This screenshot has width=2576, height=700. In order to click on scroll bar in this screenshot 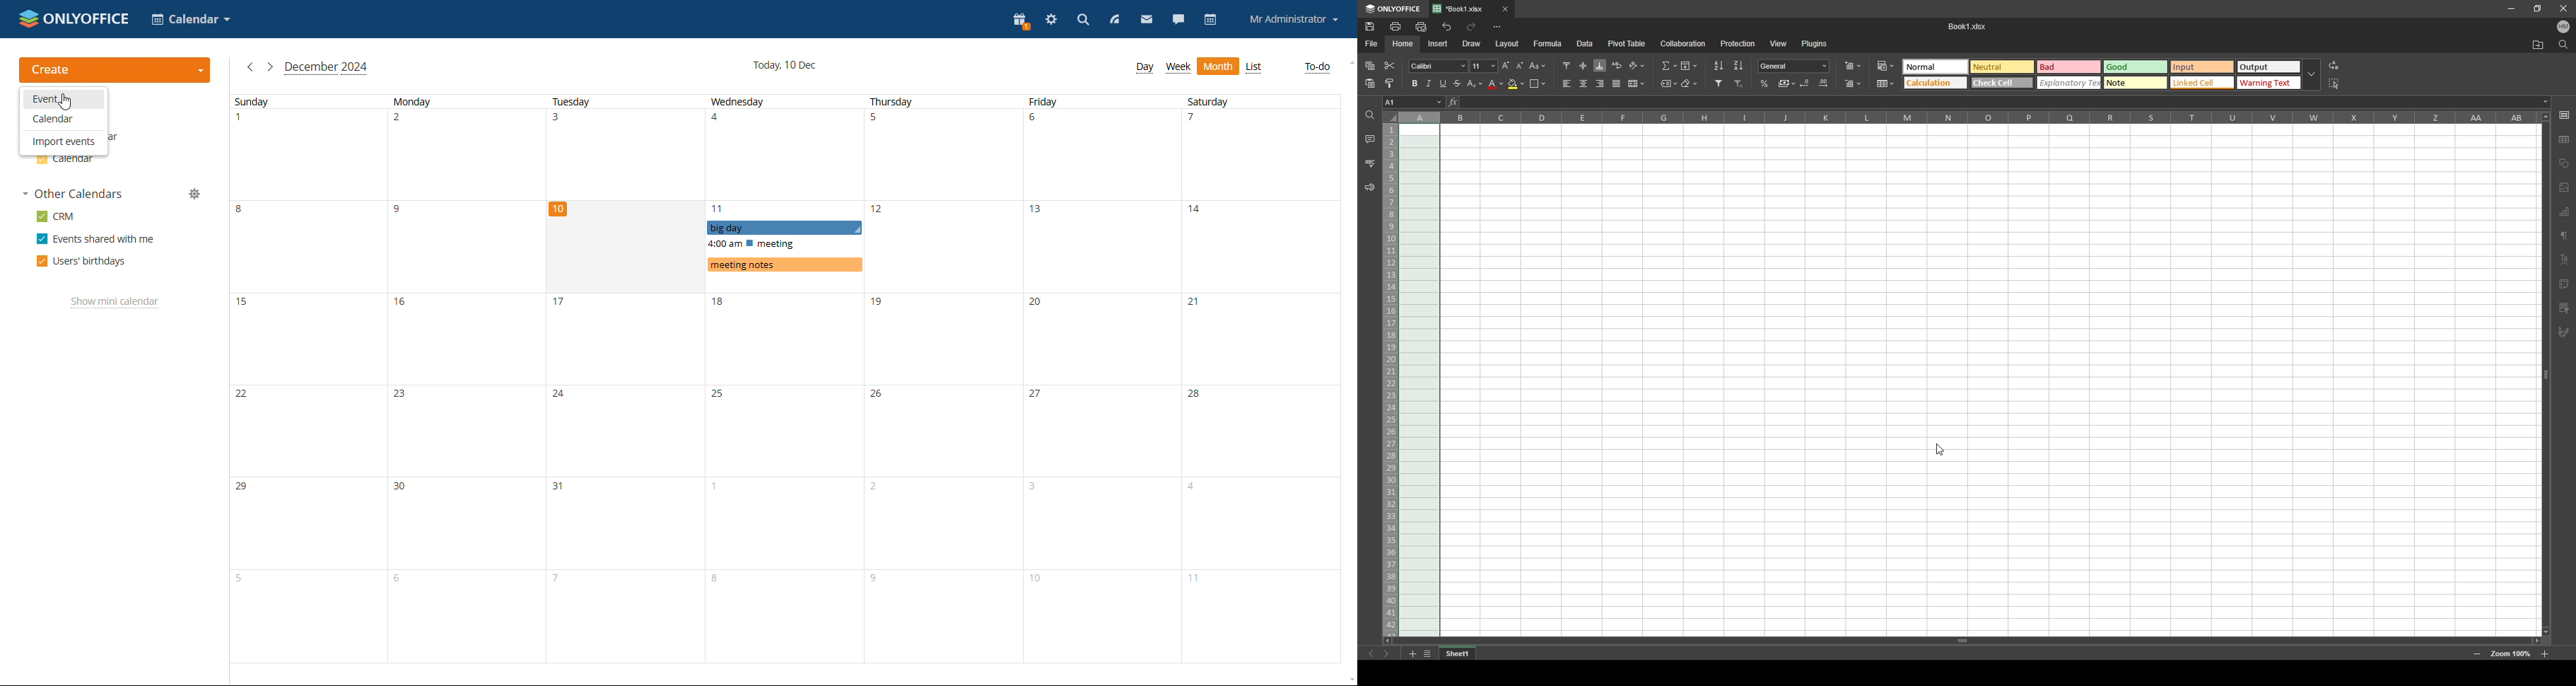, I will do `click(1962, 640)`.